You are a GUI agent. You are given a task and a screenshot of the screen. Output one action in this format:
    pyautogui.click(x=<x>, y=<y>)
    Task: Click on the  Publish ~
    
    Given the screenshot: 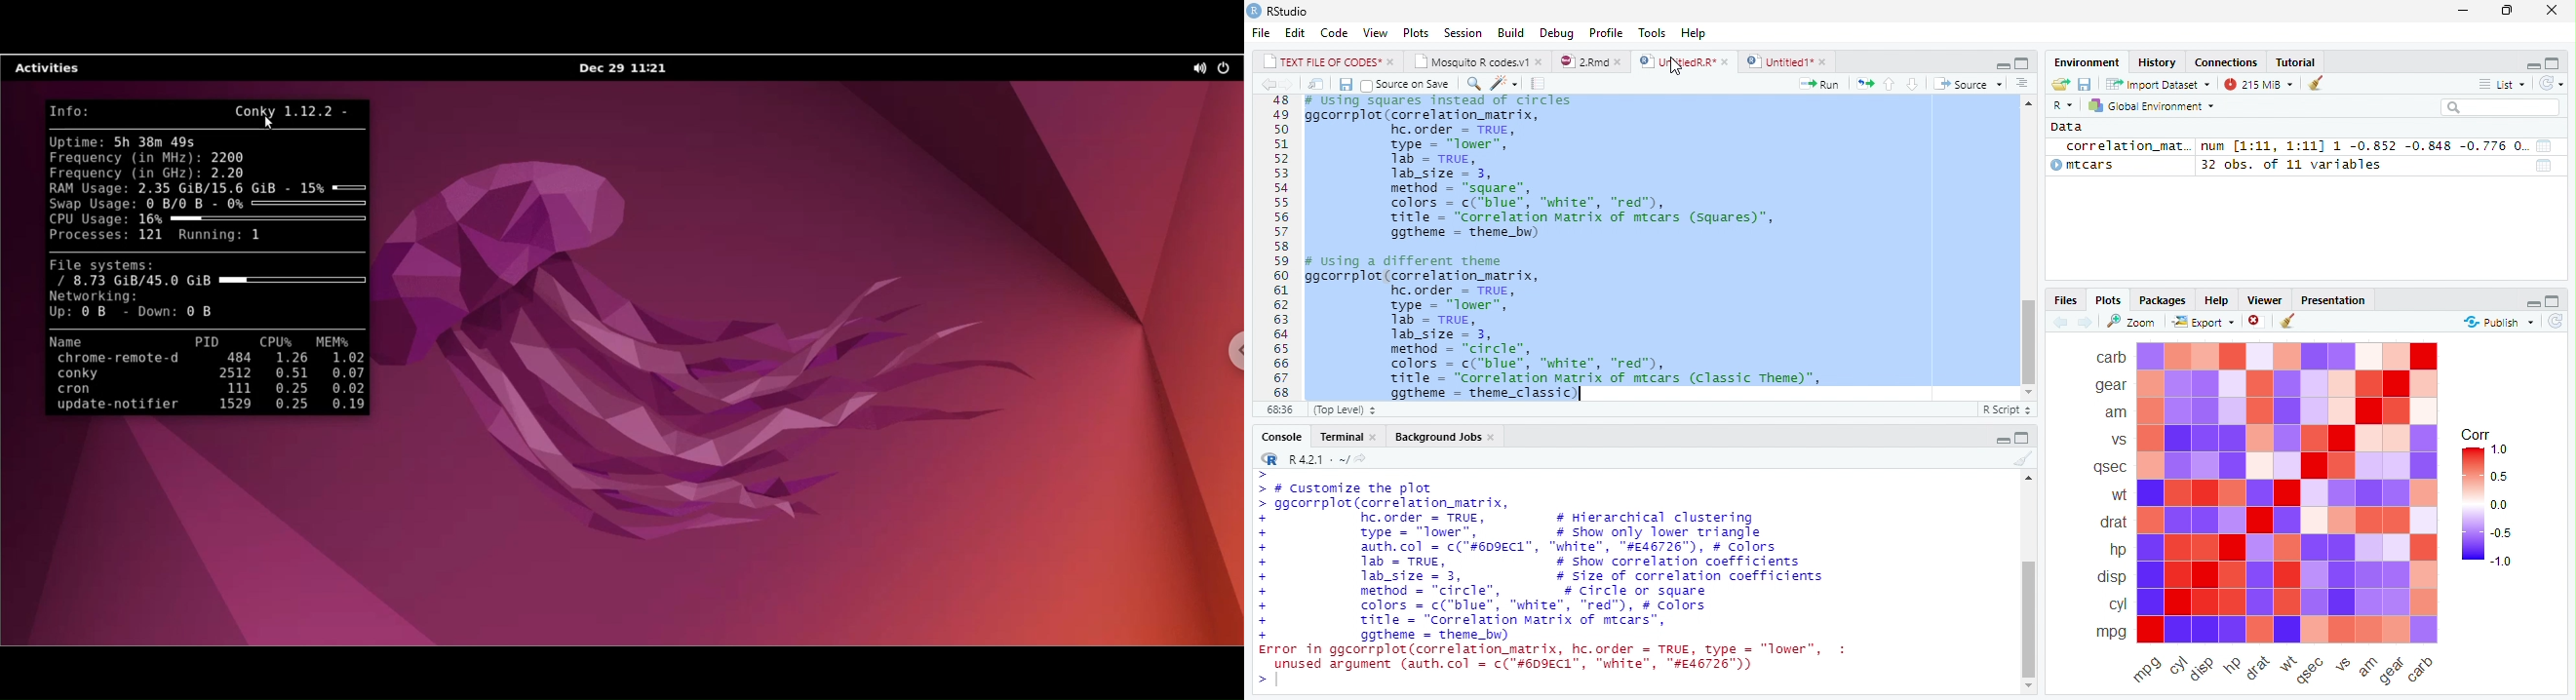 What is the action you would take?
    pyautogui.click(x=2497, y=324)
    